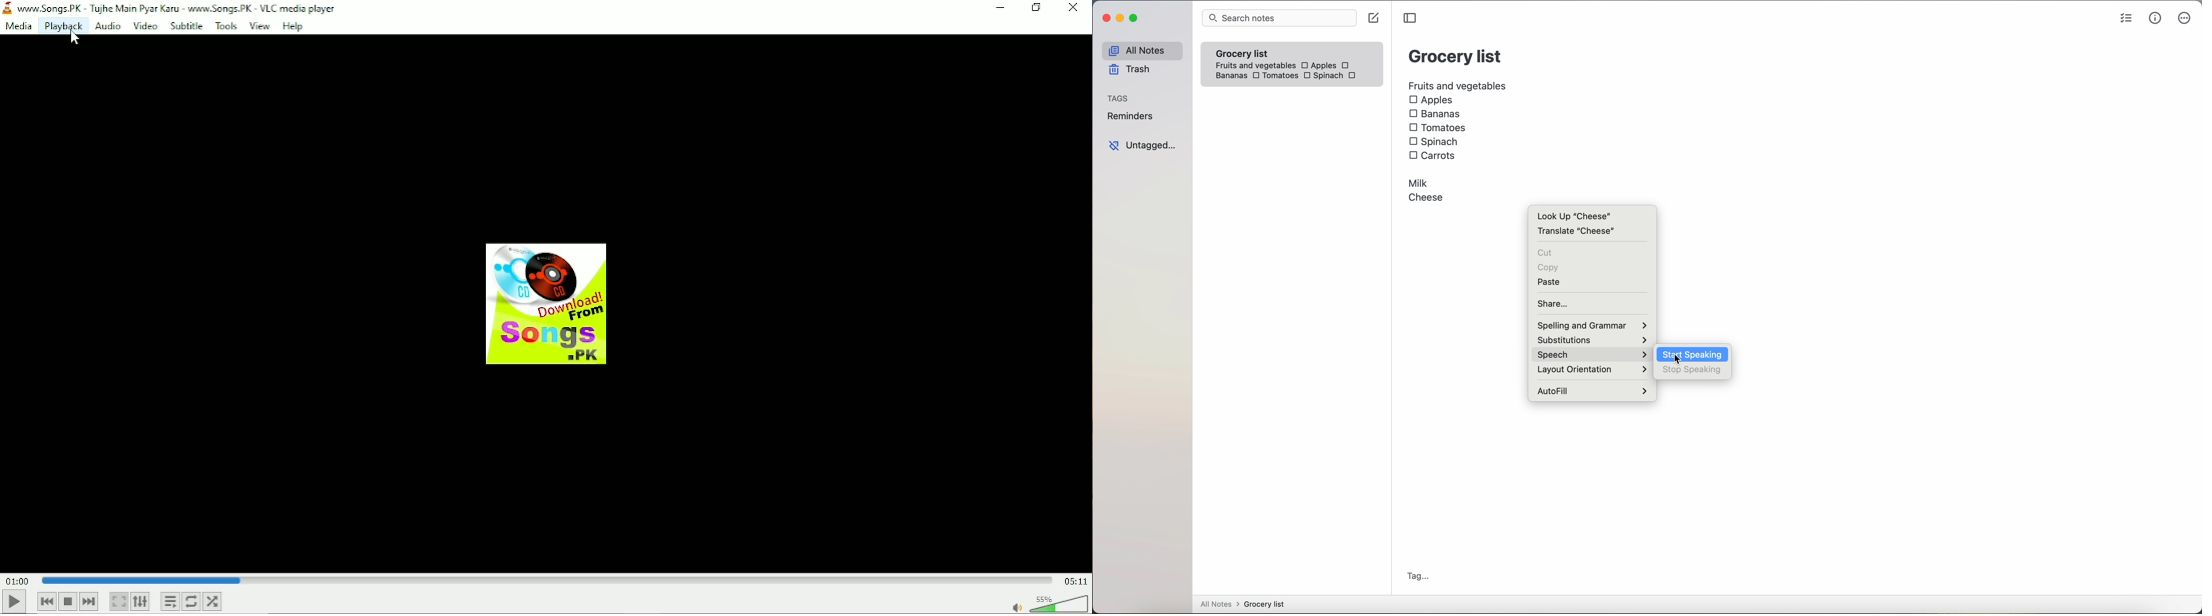 Image resolution: width=2212 pixels, height=616 pixels. Describe the element at coordinates (17, 601) in the screenshot. I see `Play` at that location.